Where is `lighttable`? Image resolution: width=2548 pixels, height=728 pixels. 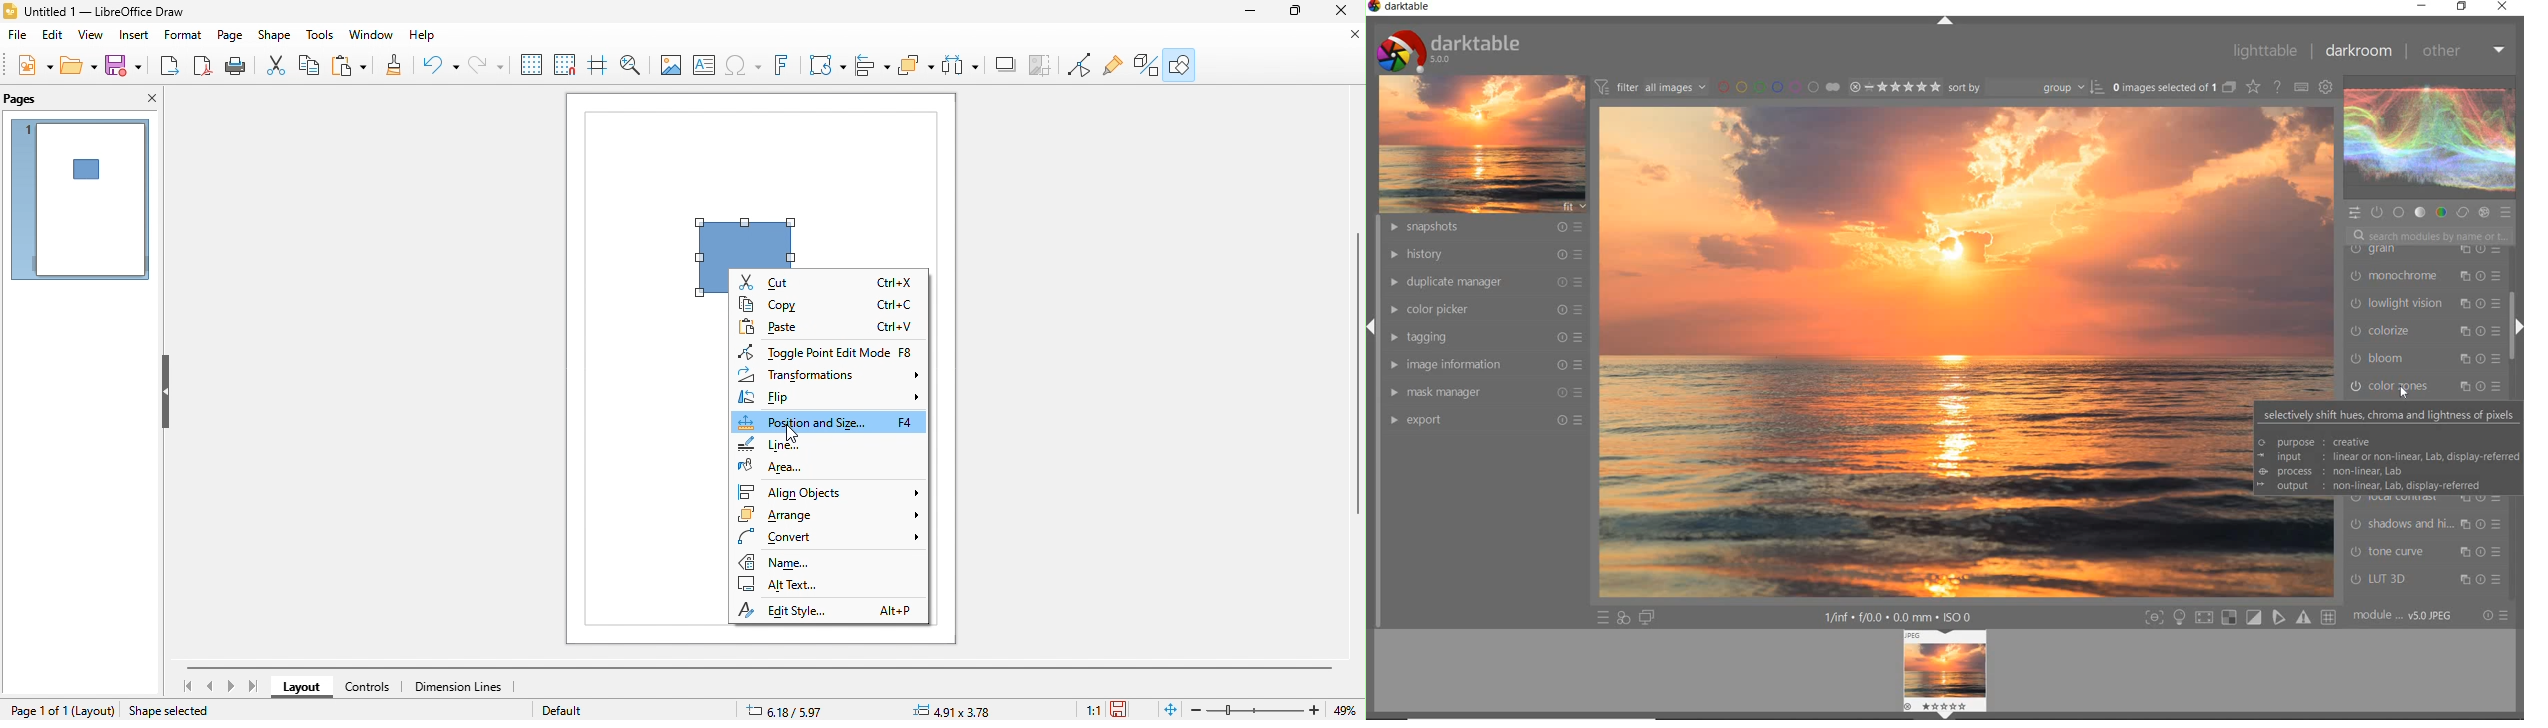
lighttable is located at coordinates (2264, 50).